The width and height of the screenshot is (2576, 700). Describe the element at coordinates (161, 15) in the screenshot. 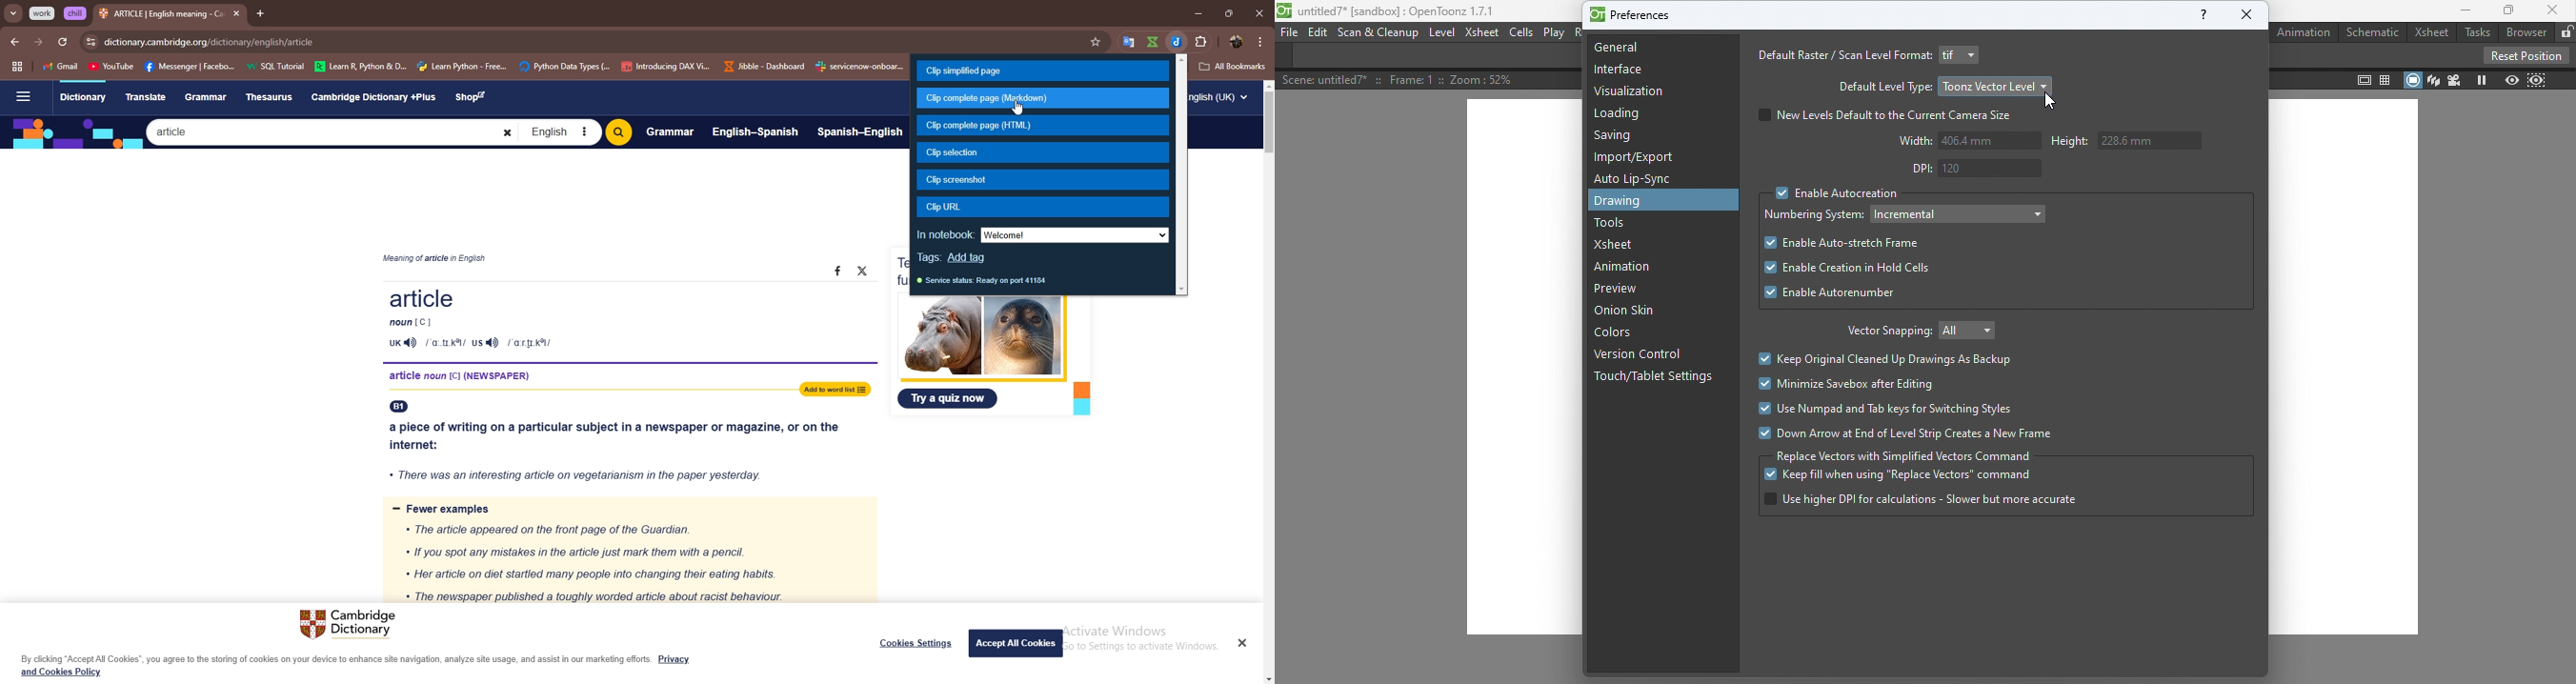

I see `tab` at that location.